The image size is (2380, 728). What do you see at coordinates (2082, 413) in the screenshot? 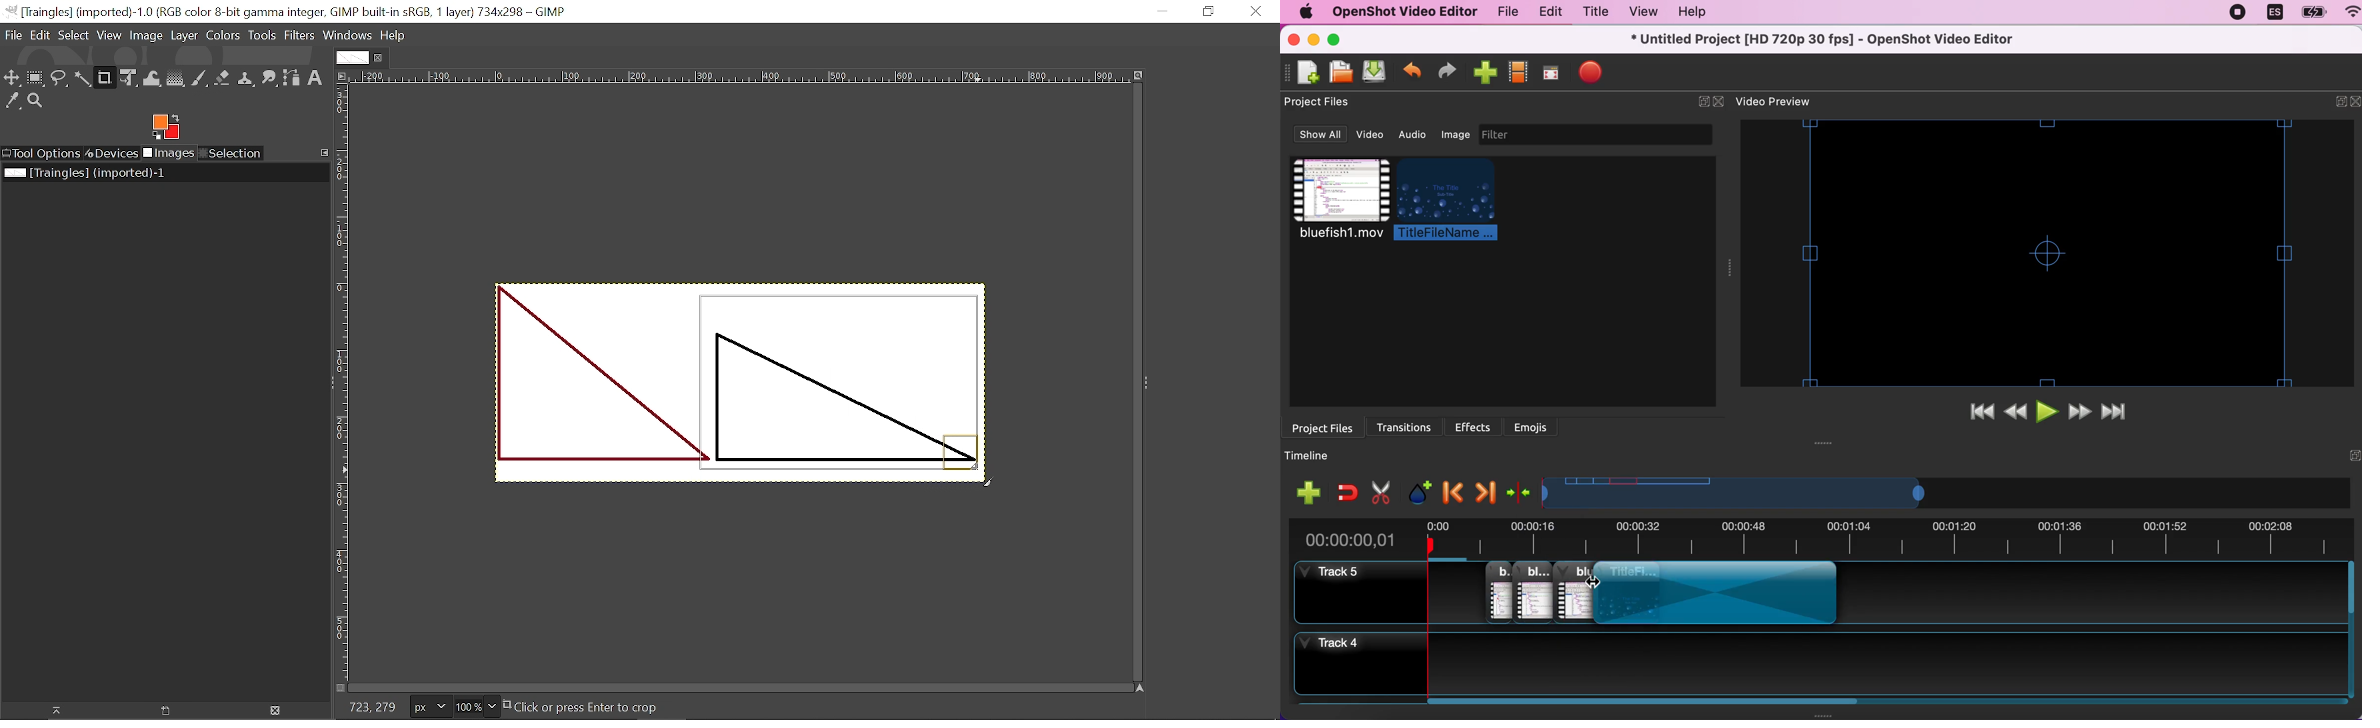
I see `fast forward` at bounding box center [2082, 413].